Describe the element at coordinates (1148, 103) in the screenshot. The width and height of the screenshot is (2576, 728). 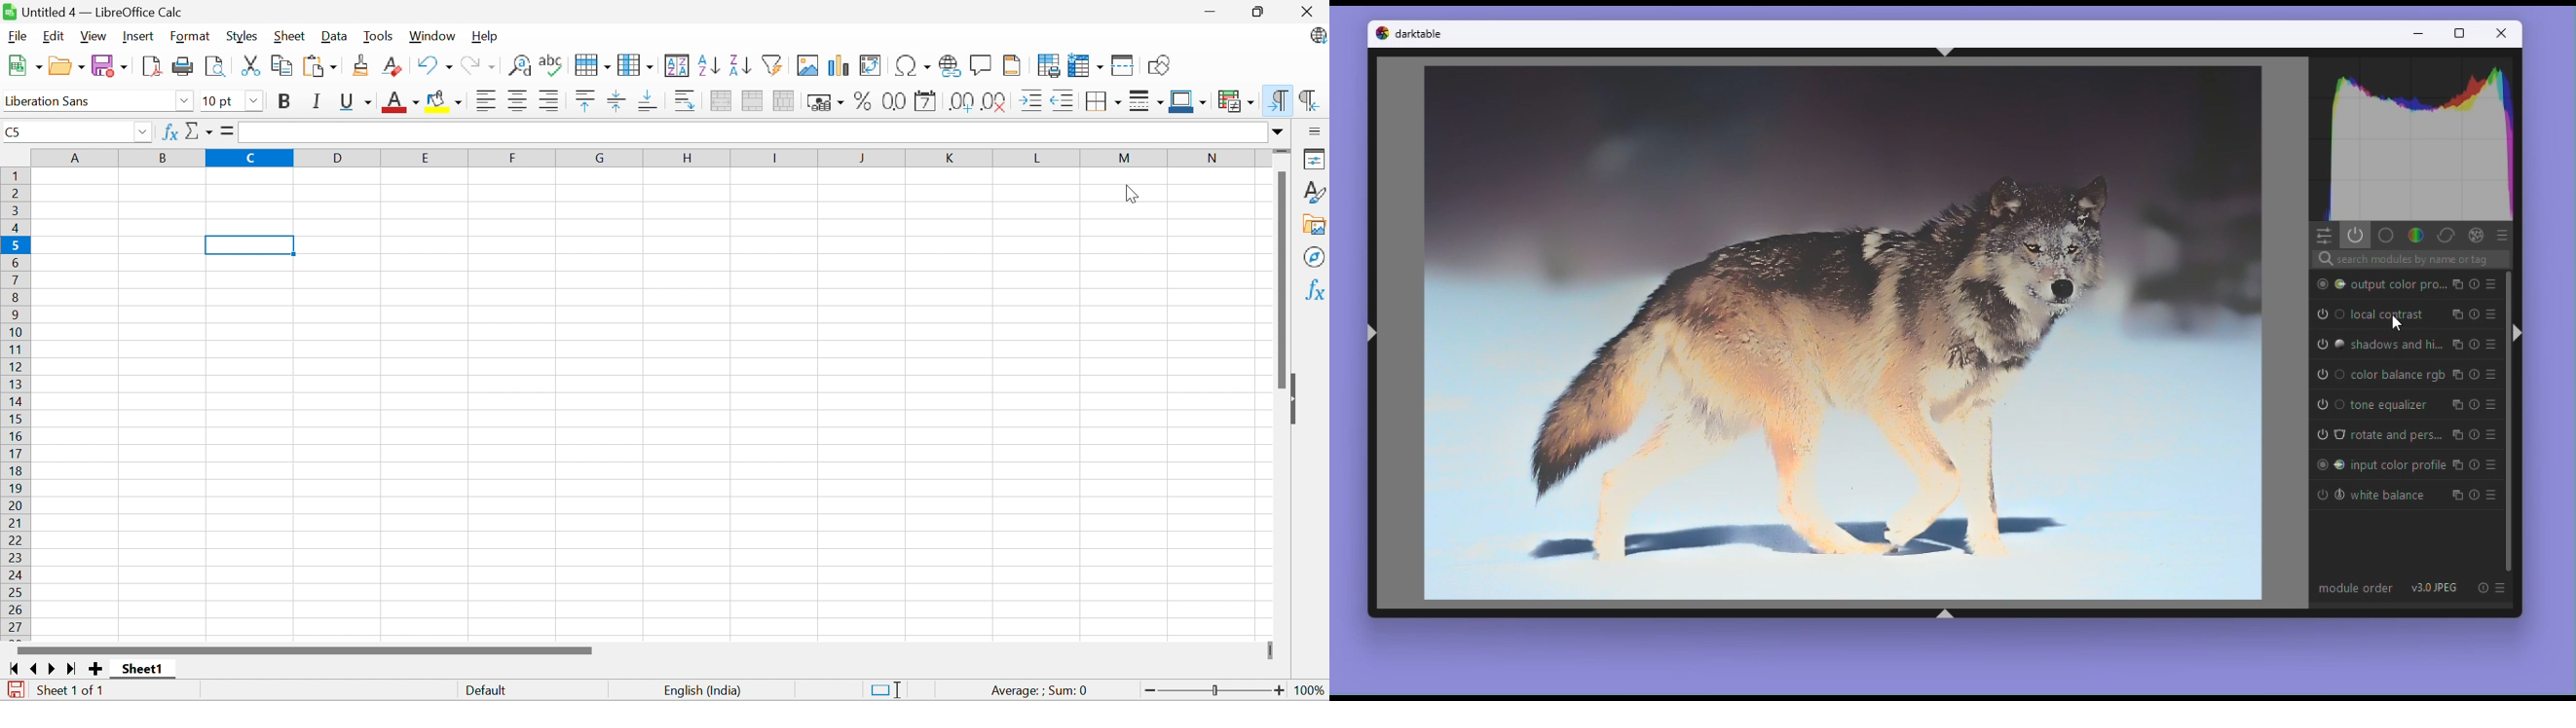
I see `Border style` at that location.